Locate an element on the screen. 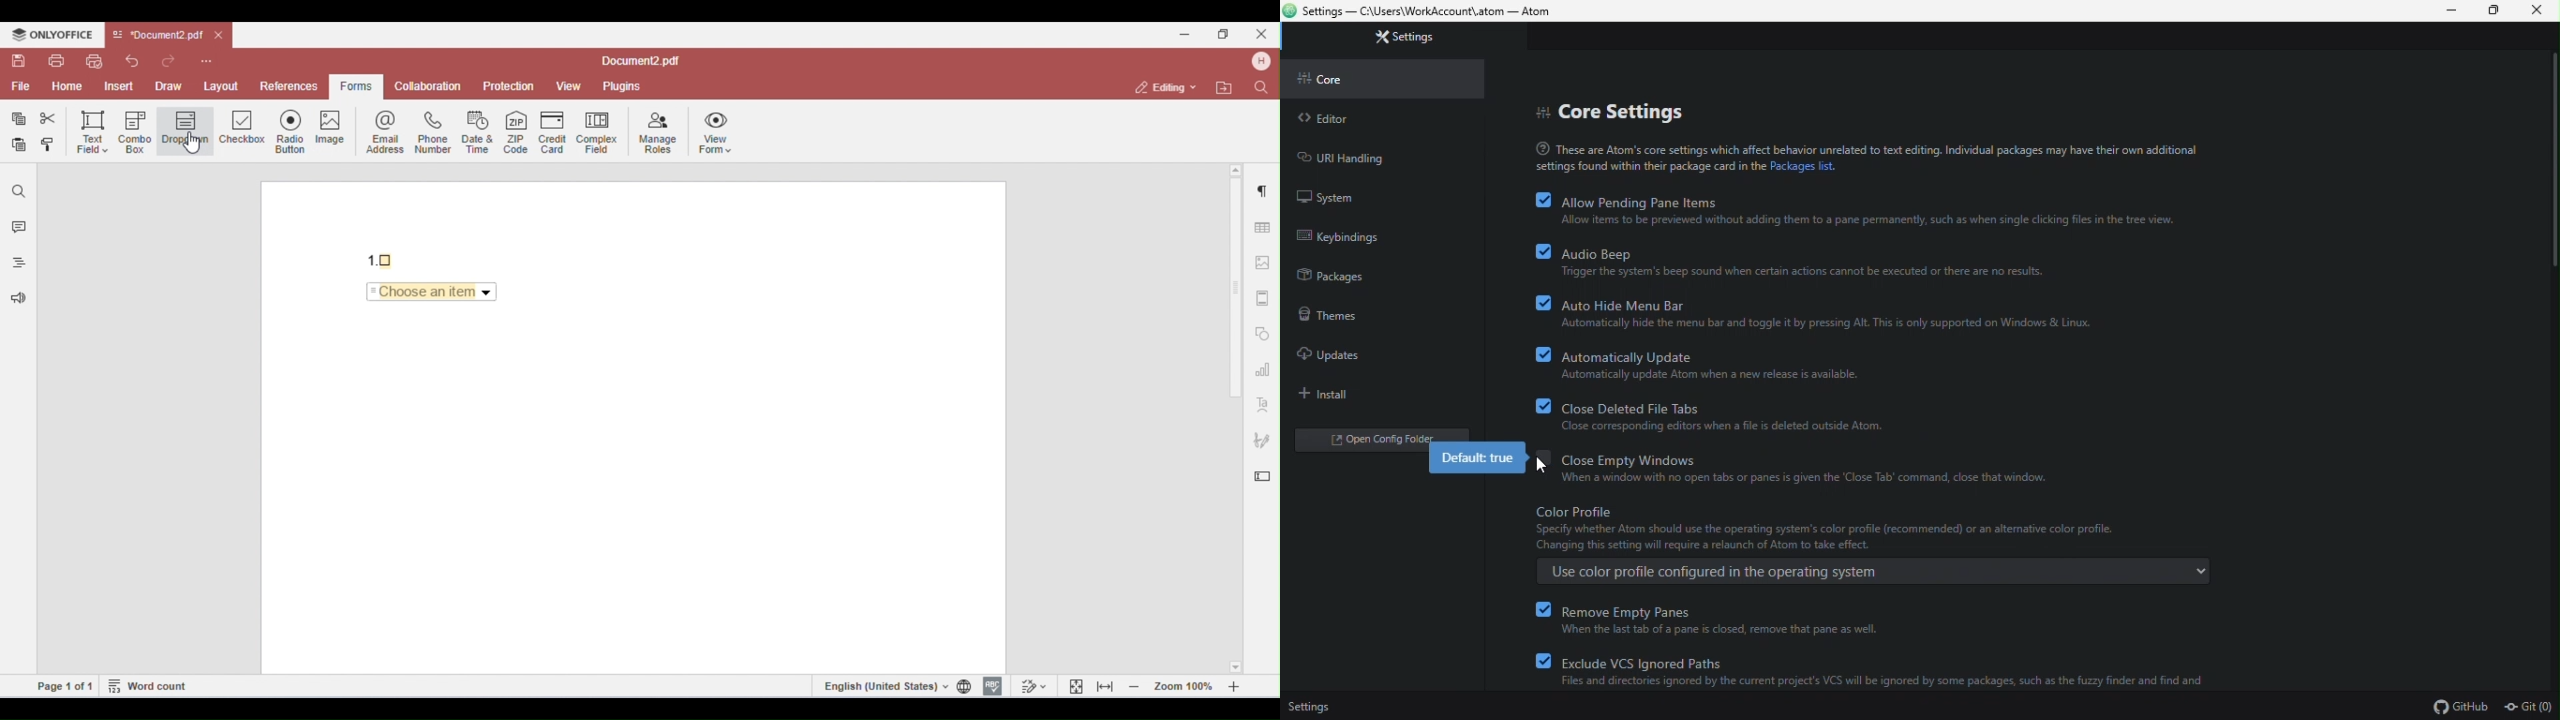 The height and width of the screenshot is (728, 2576). text is located at coordinates (1864, 159).